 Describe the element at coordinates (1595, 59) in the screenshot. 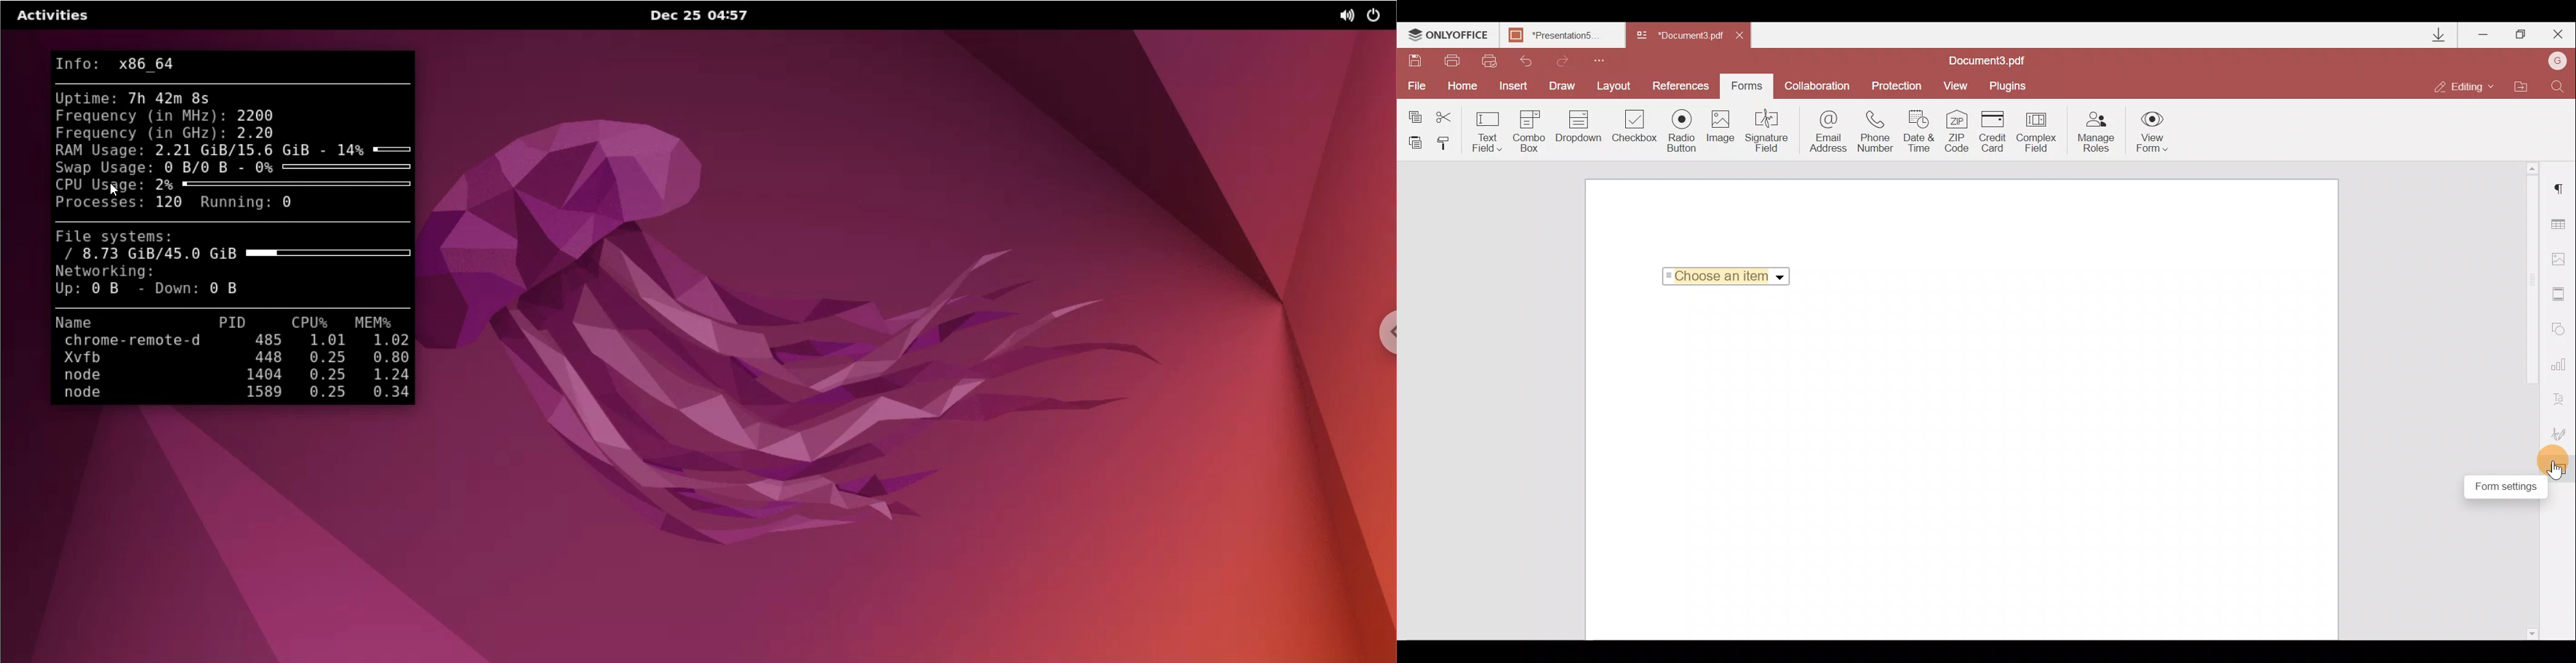

I see `Customize quick access toolbar` at that location.